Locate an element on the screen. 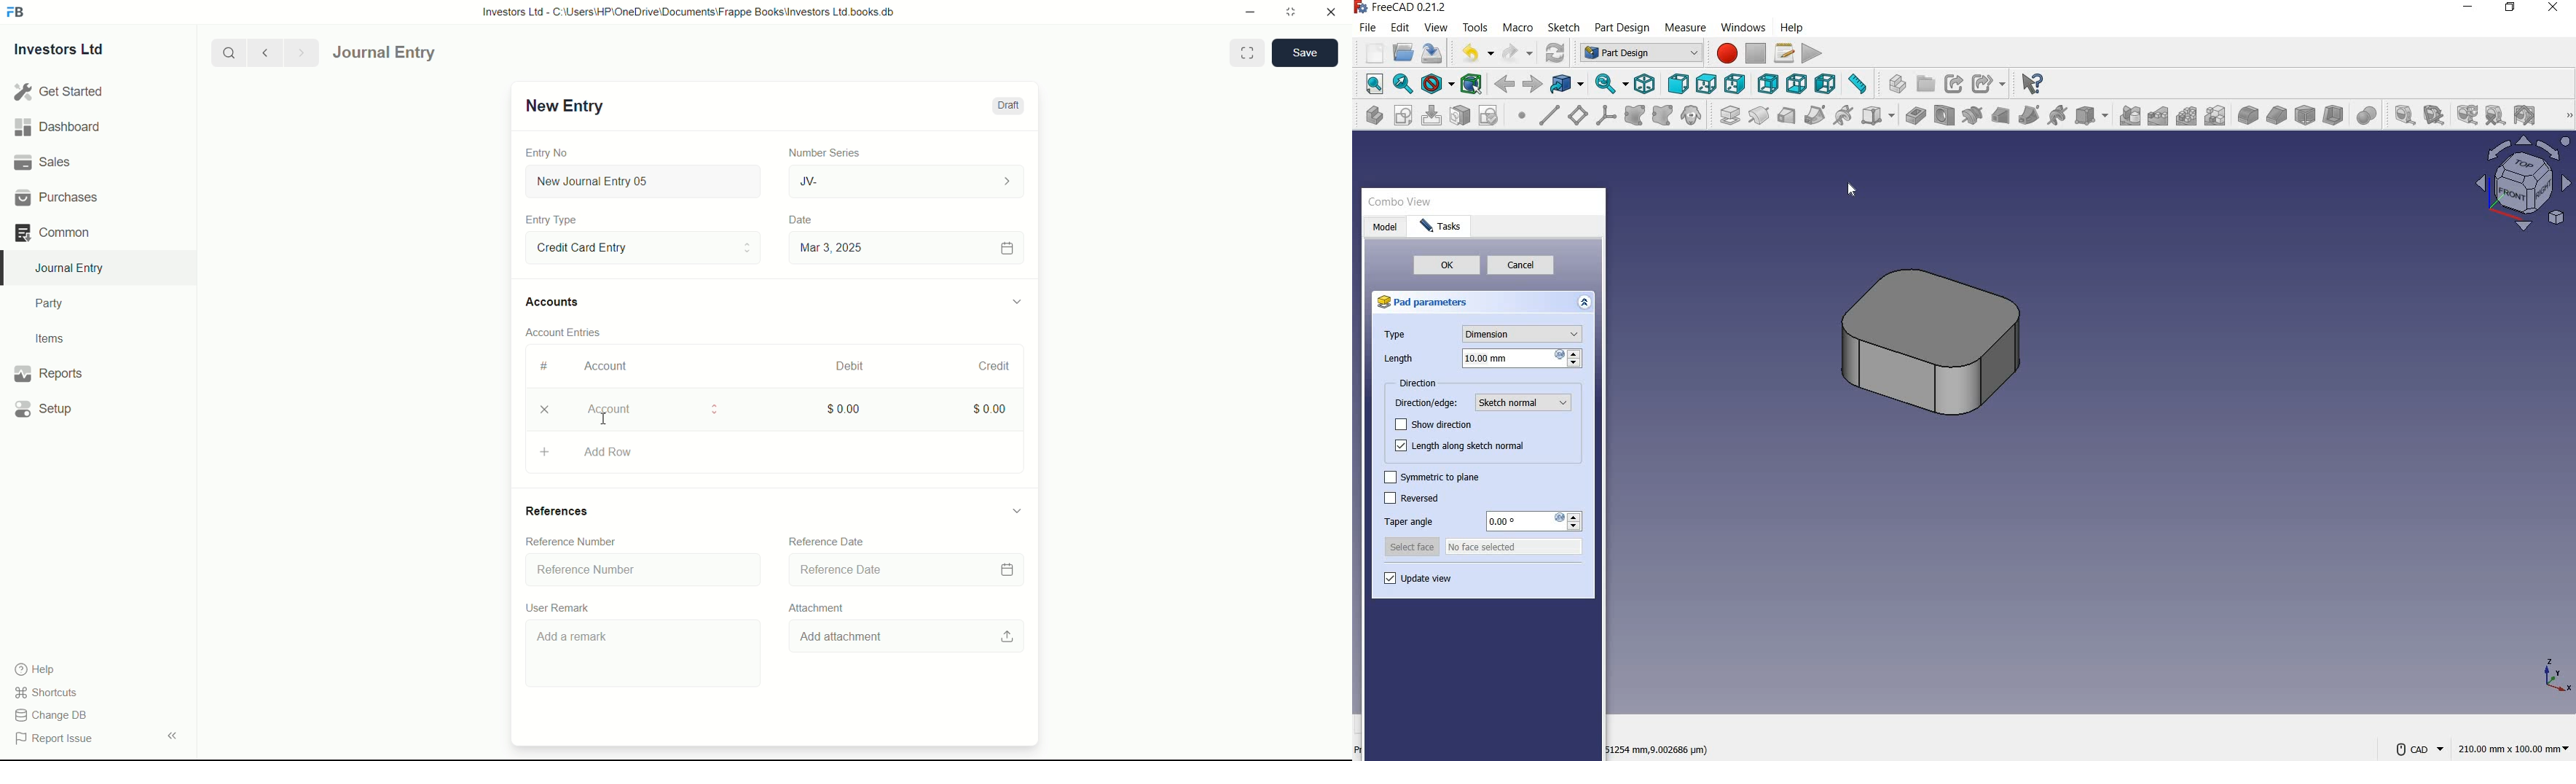 The width and height of the screenshot is (2576, 784). new is located at coordinates (1370, 52).